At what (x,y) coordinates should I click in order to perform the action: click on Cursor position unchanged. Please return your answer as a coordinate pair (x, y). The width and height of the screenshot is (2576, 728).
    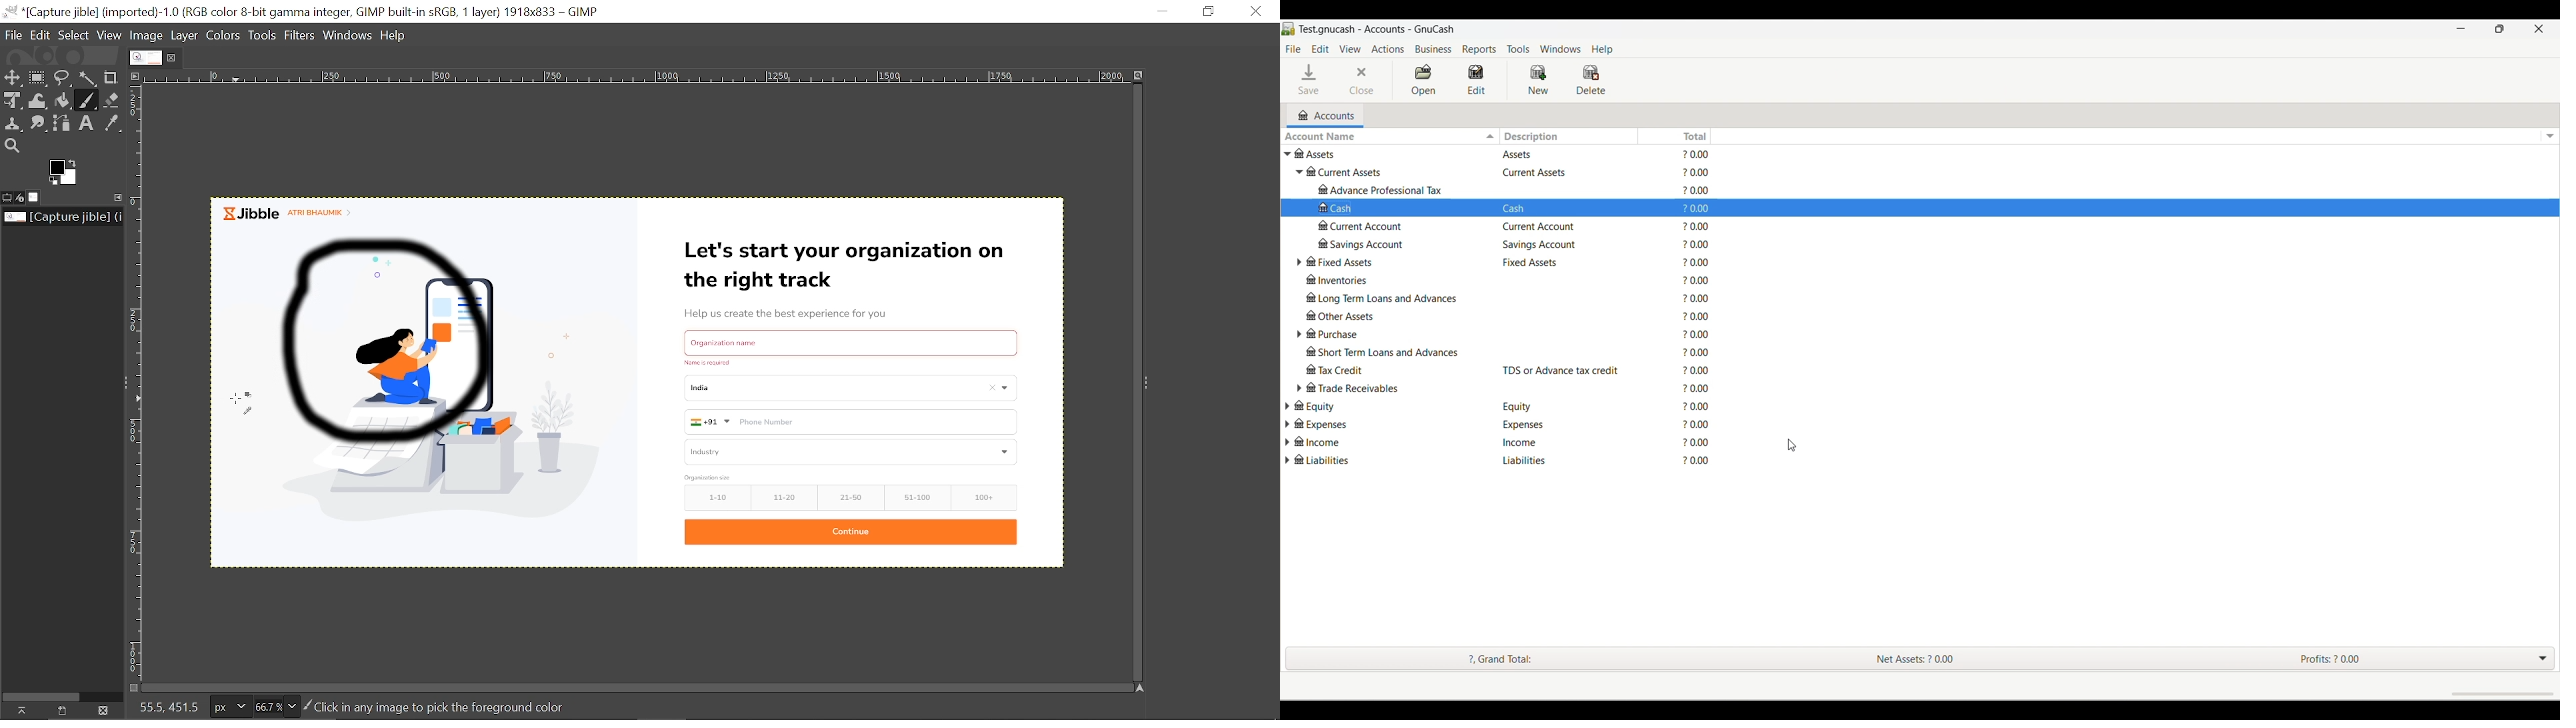
    Looking at the image, I should click on (1791, 446).